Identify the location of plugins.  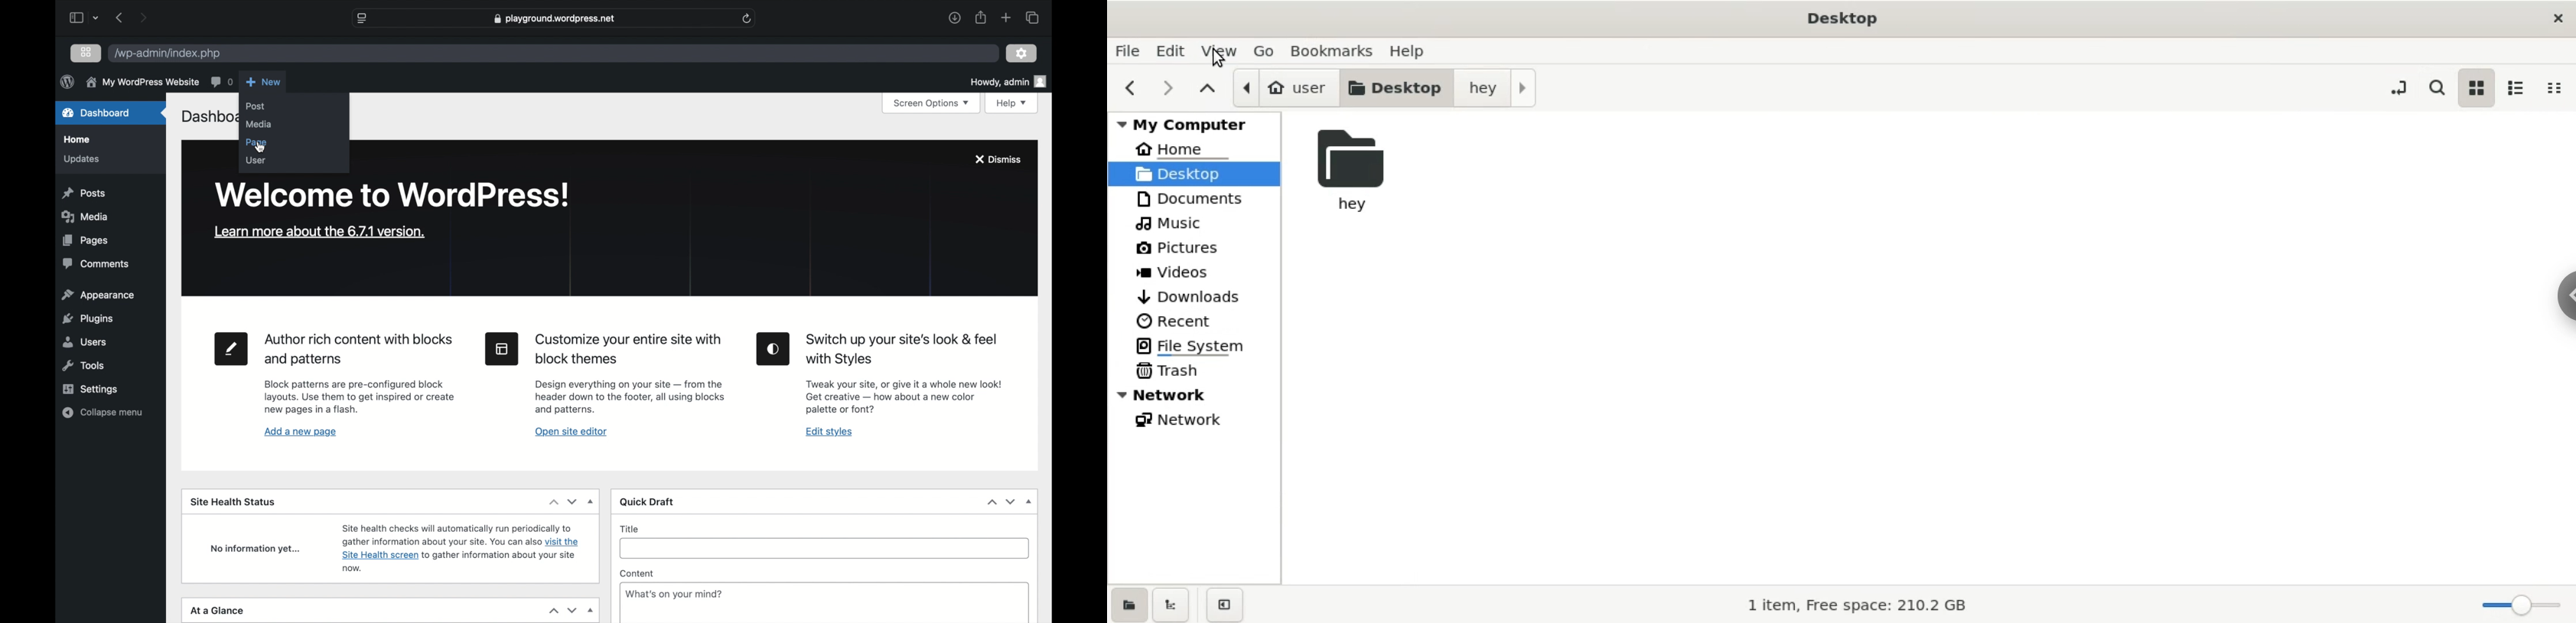
(86, 318).